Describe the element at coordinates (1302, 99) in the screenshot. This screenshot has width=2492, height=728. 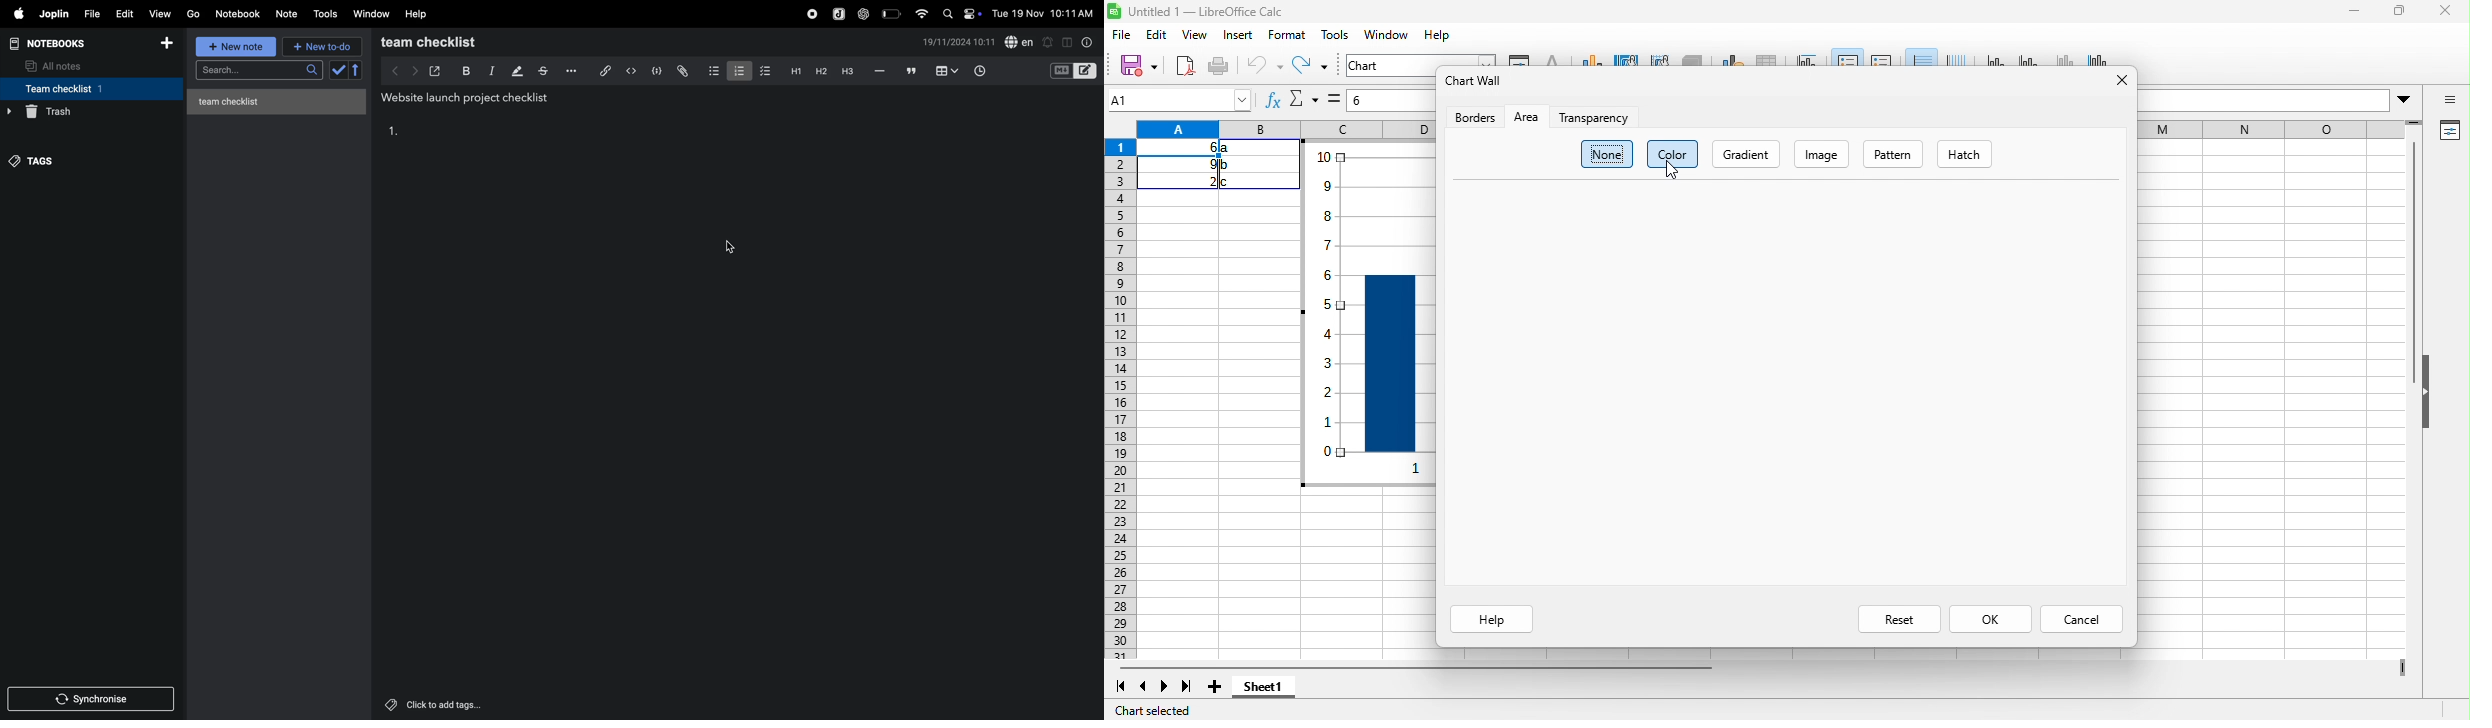
I see `select function` at that location.